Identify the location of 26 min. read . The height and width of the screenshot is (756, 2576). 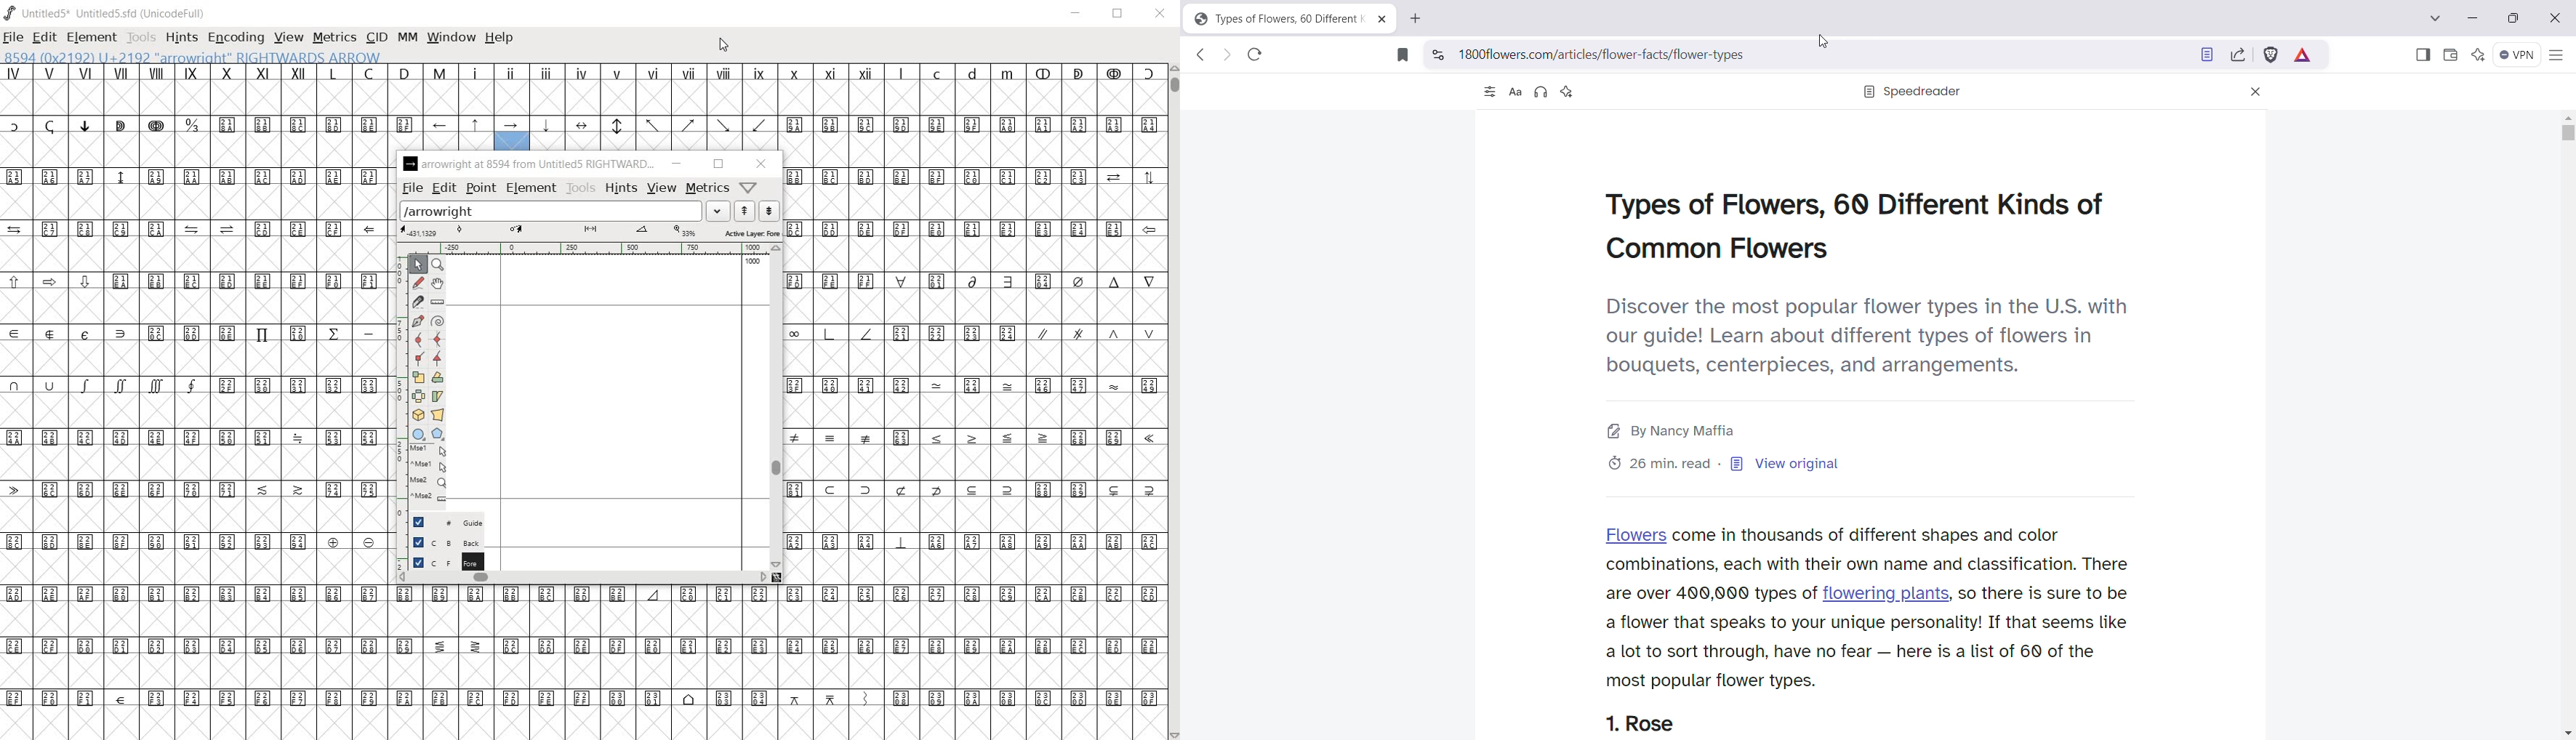
(1662, 464).